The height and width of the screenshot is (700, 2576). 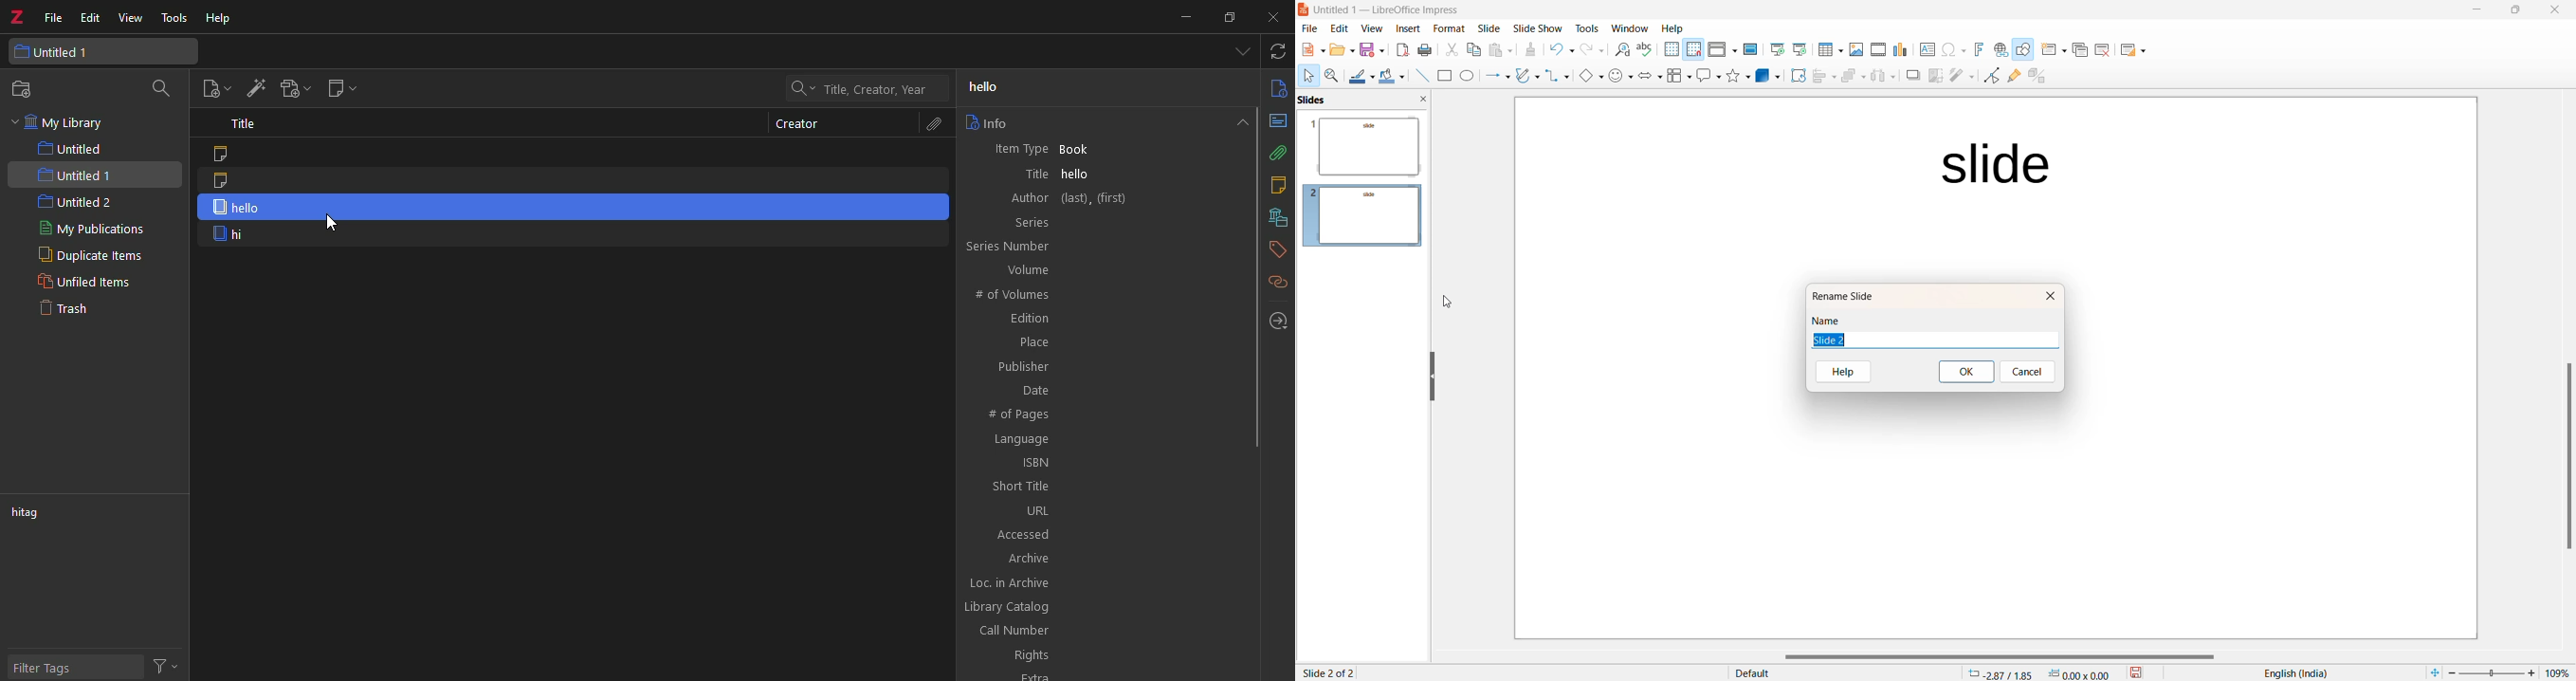 What do you see at coordinates (1034, 461) in the screenshot?
I see `ISBN` at bounding box center [1034, 461].